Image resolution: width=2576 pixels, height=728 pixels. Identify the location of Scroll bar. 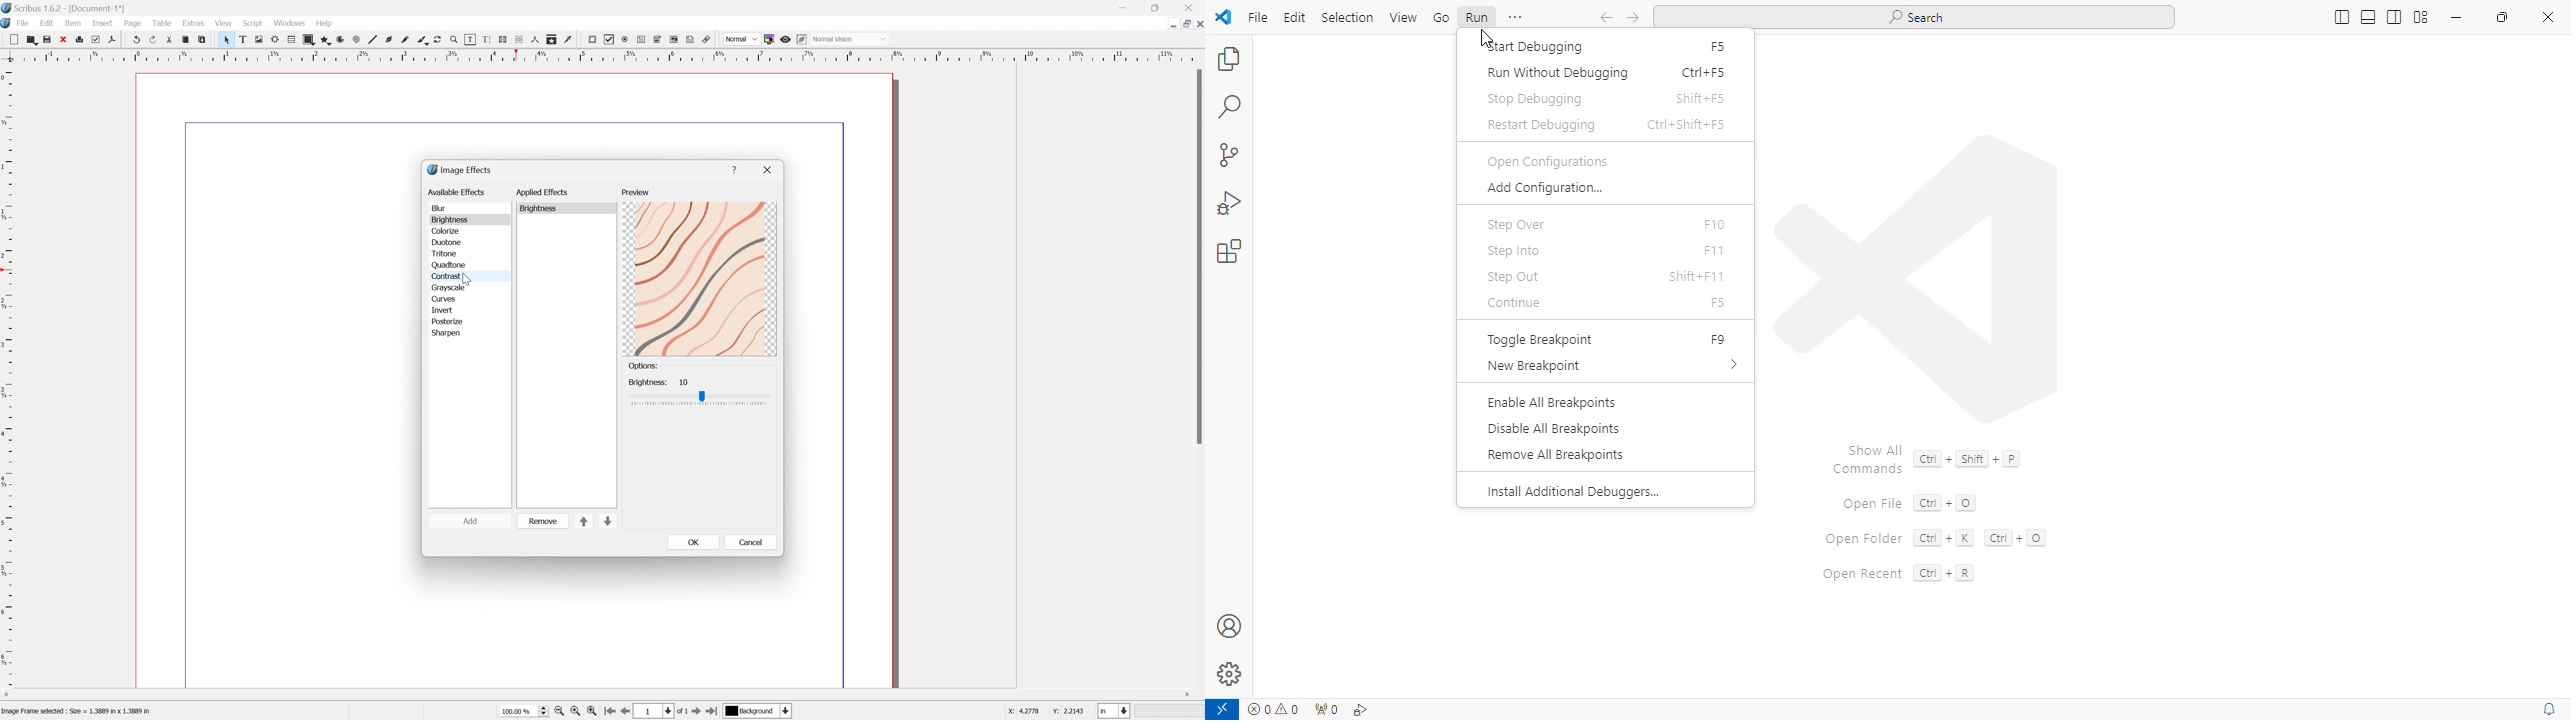
(1198, 257).